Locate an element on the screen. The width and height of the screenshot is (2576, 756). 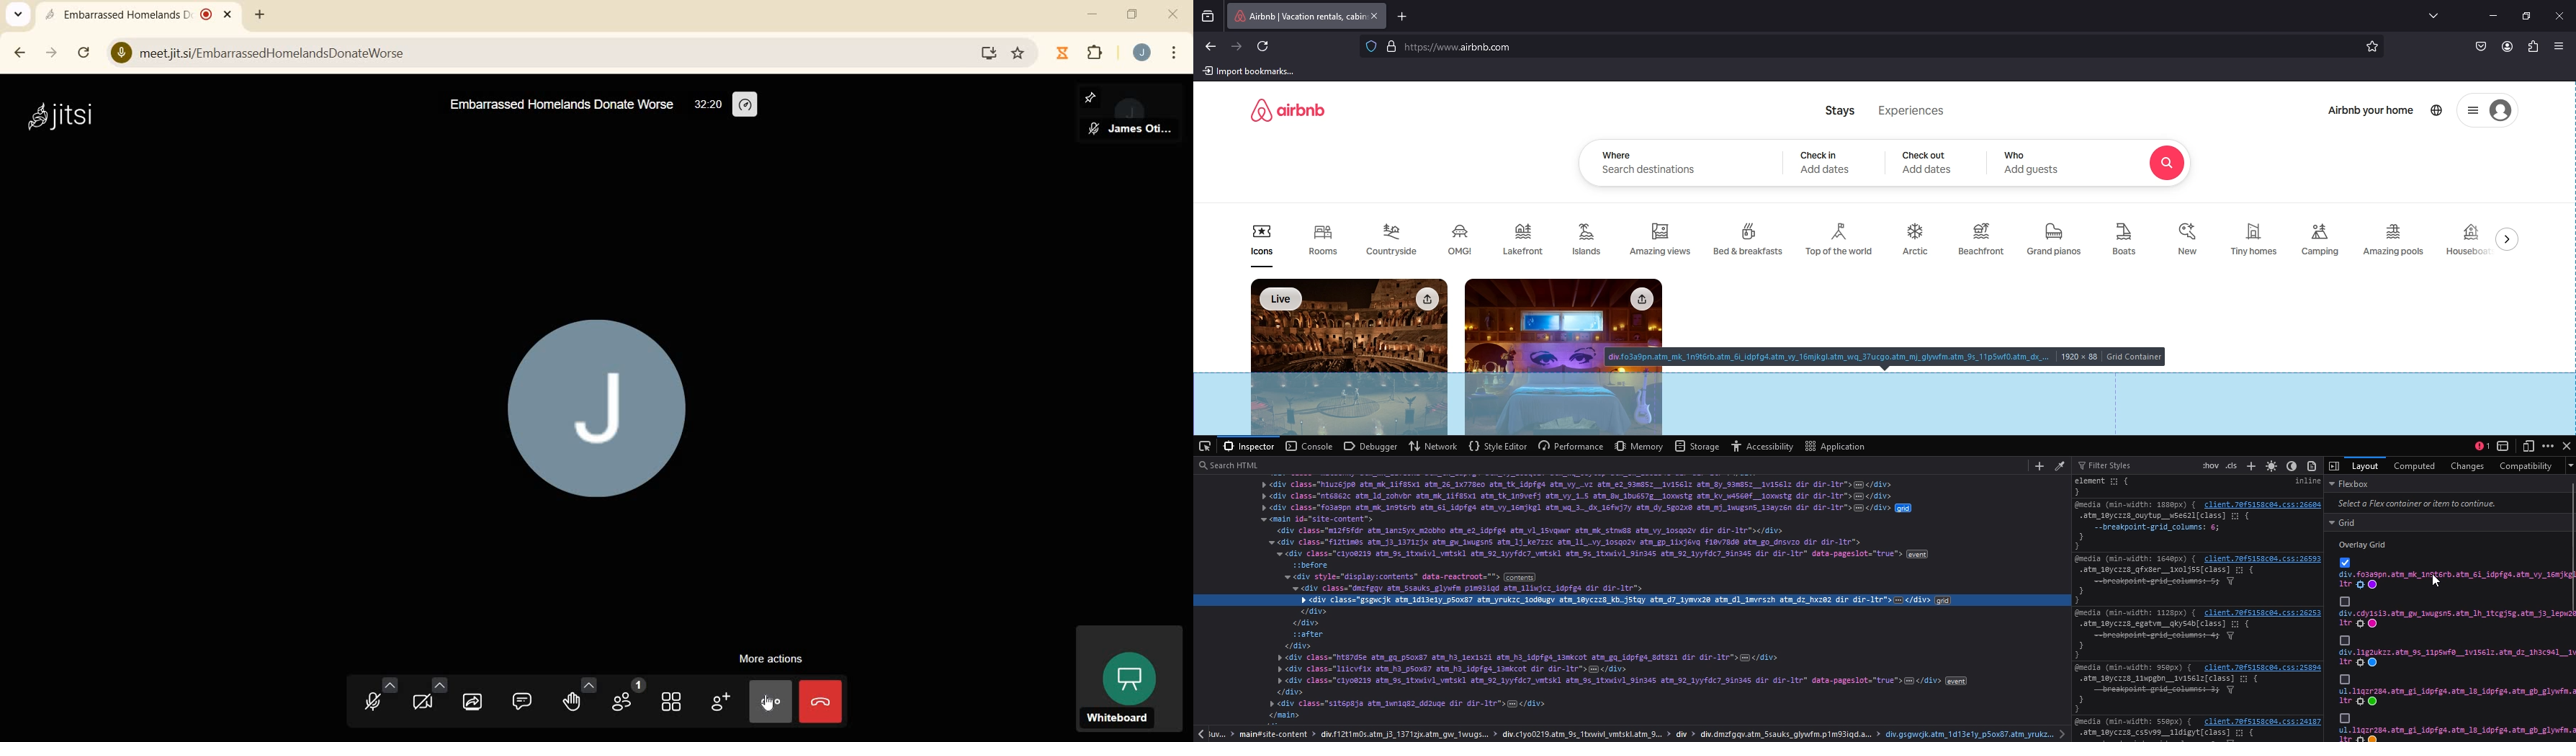
scroll bar is located at coordinates (2567, 164).